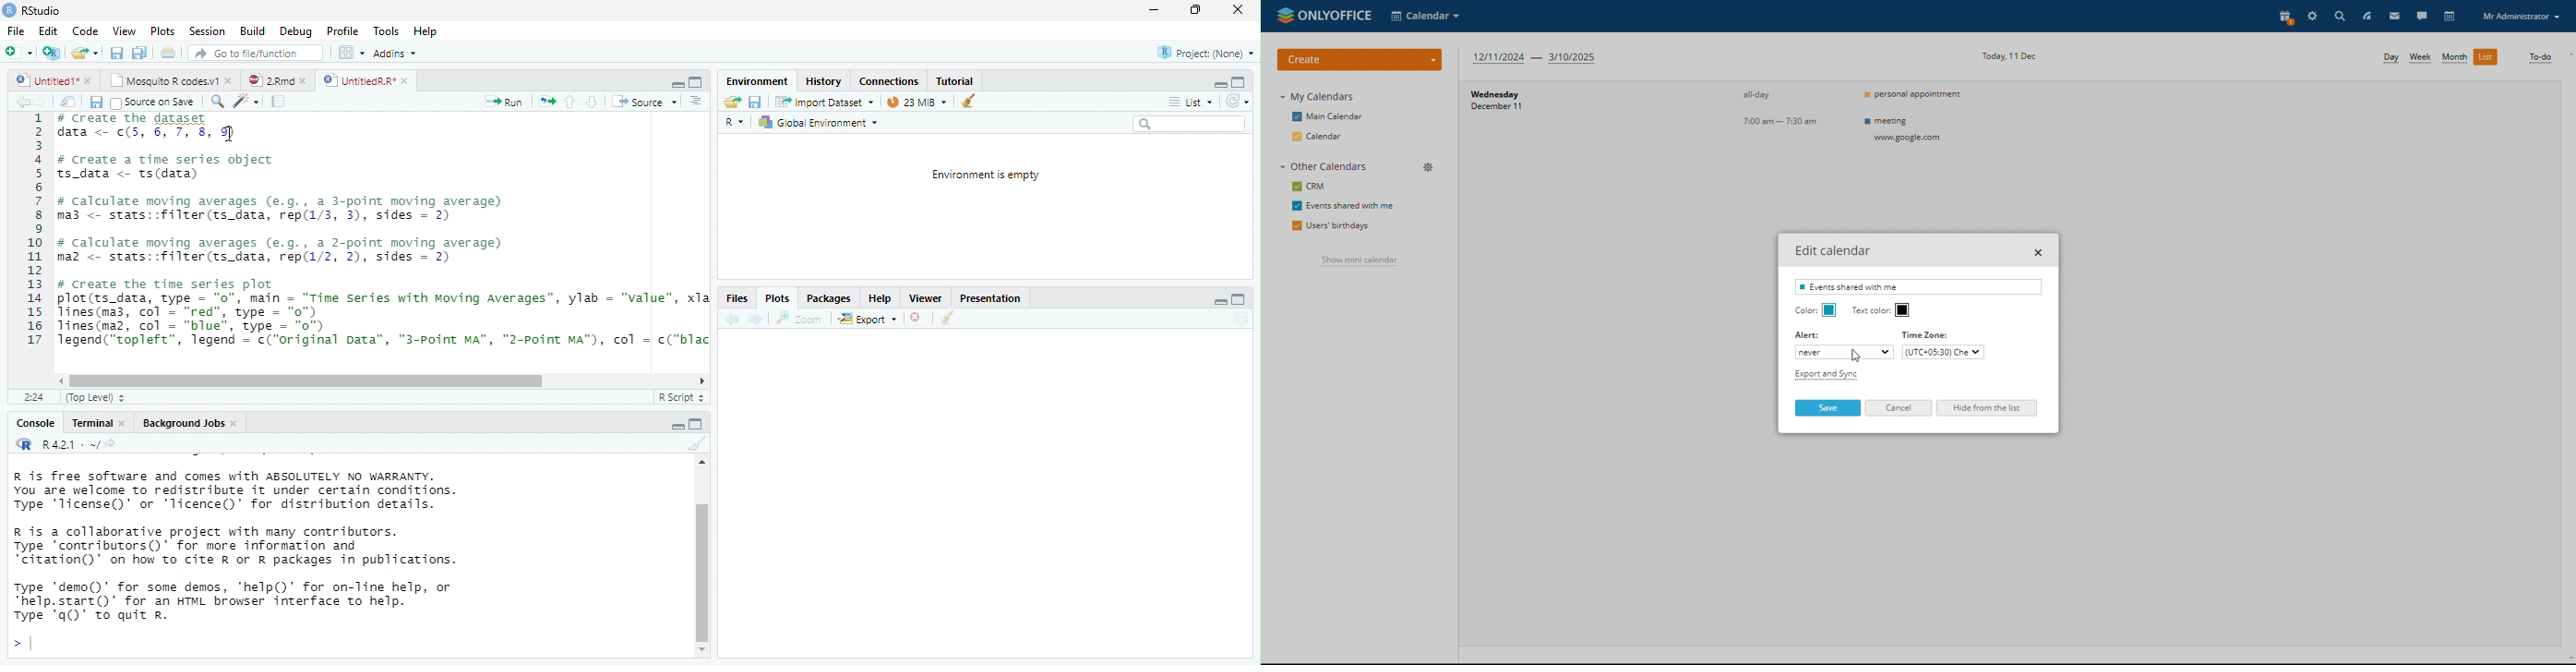 The height and width of the screenshot is (672, 2576). Describe the element at coordinates (646, 102) in the screenshot. I see `‘Source` at that location.